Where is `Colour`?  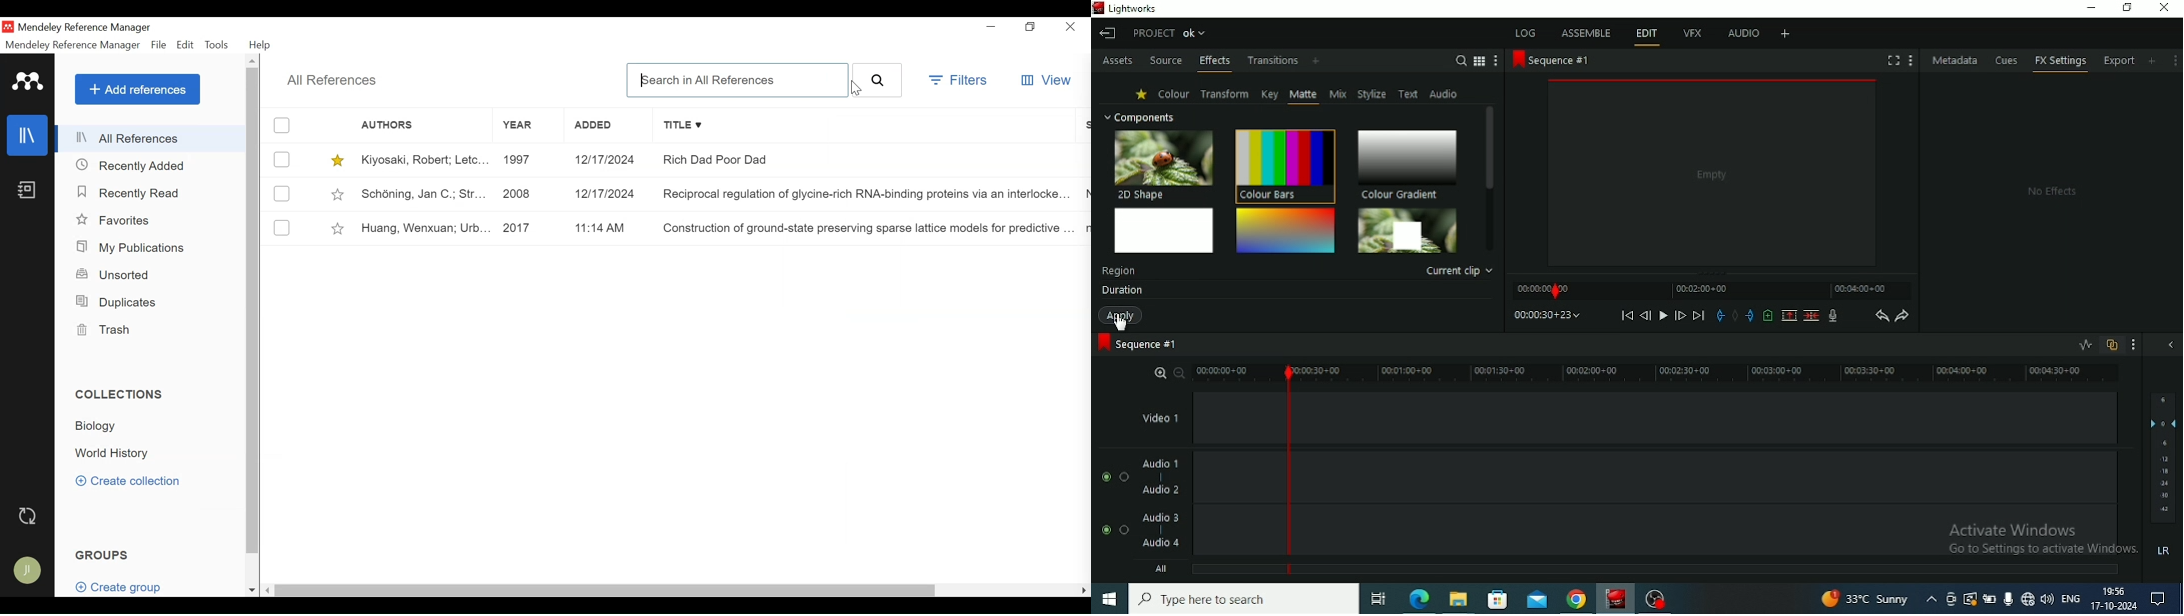 Colour is located at coordinates (1174, 93).